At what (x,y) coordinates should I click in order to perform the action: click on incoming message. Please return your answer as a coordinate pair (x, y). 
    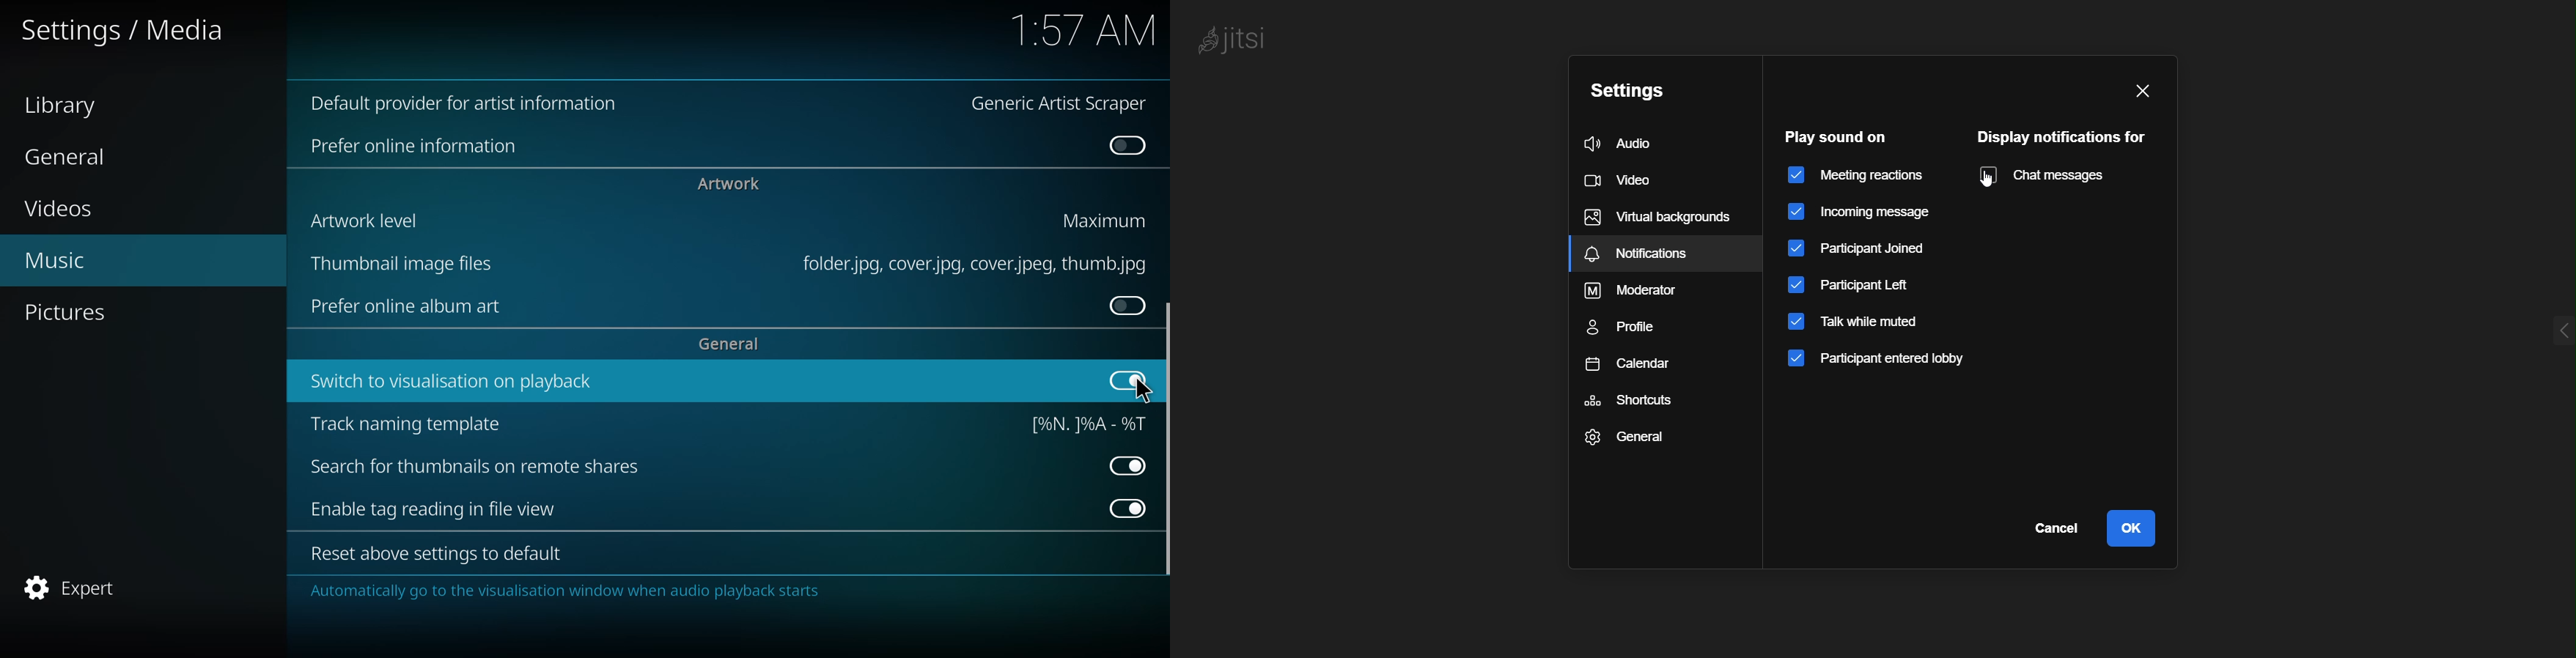
    Looking at the image, I should click on (1860, 211).